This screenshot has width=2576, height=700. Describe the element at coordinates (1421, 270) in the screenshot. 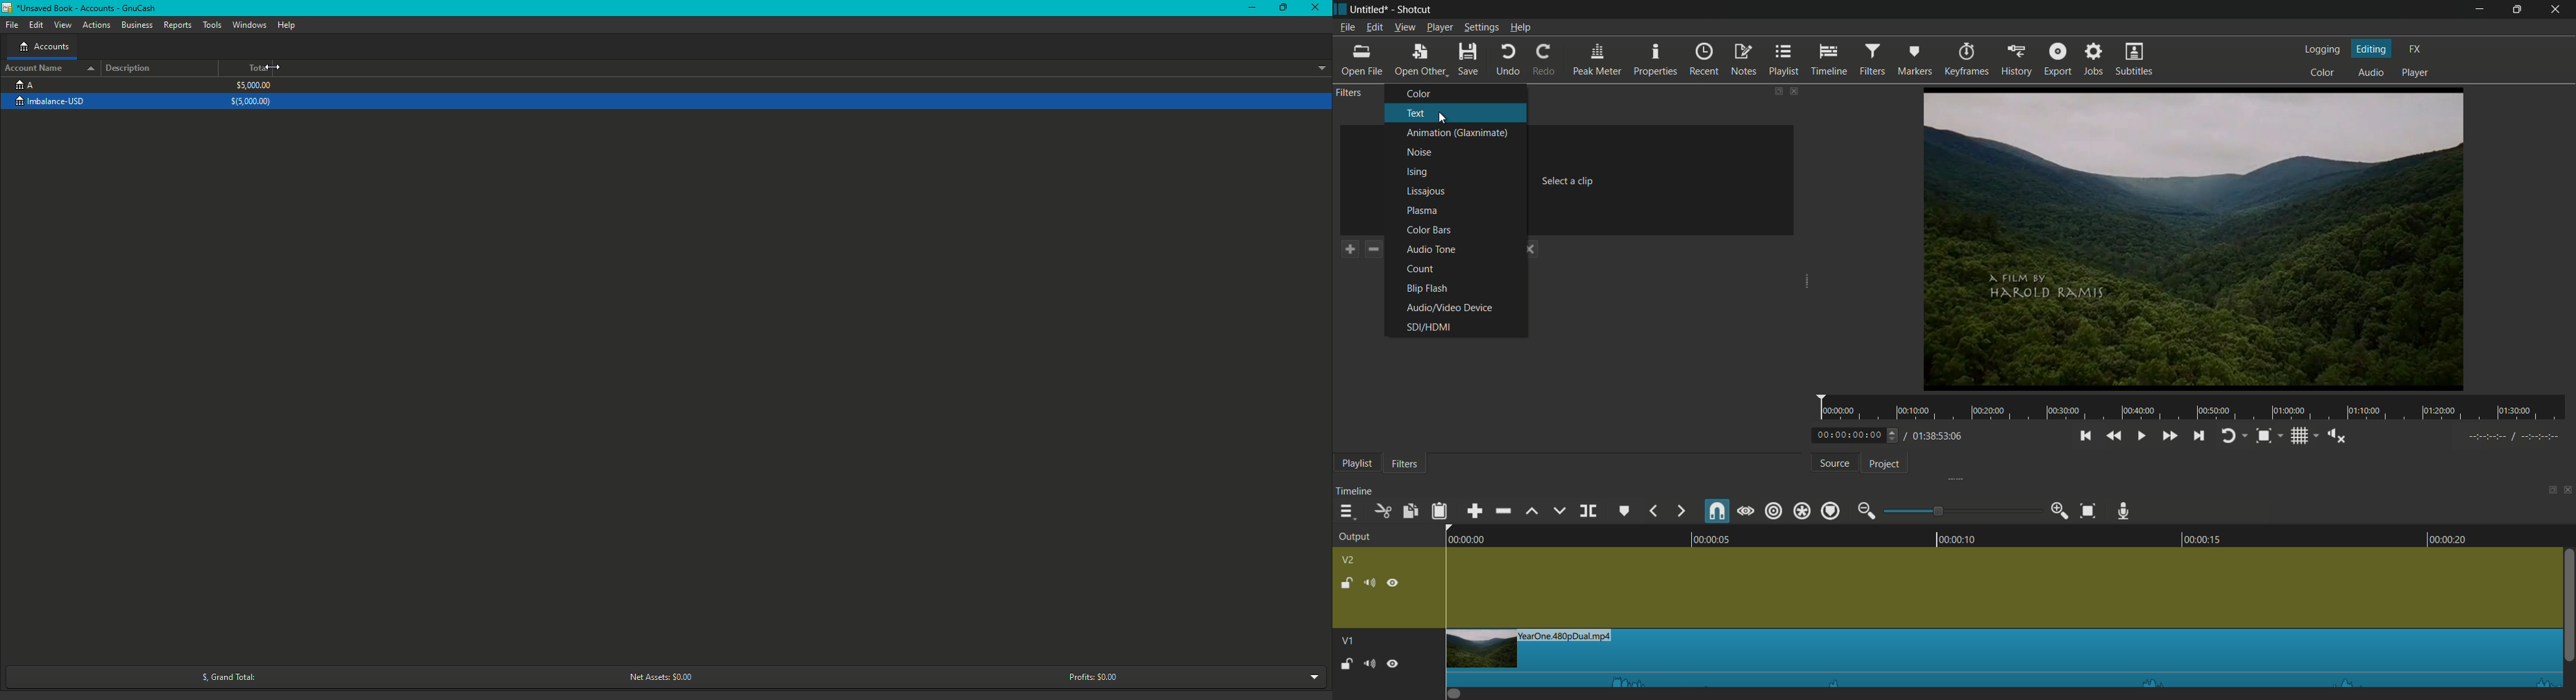

I see `count` at that location.